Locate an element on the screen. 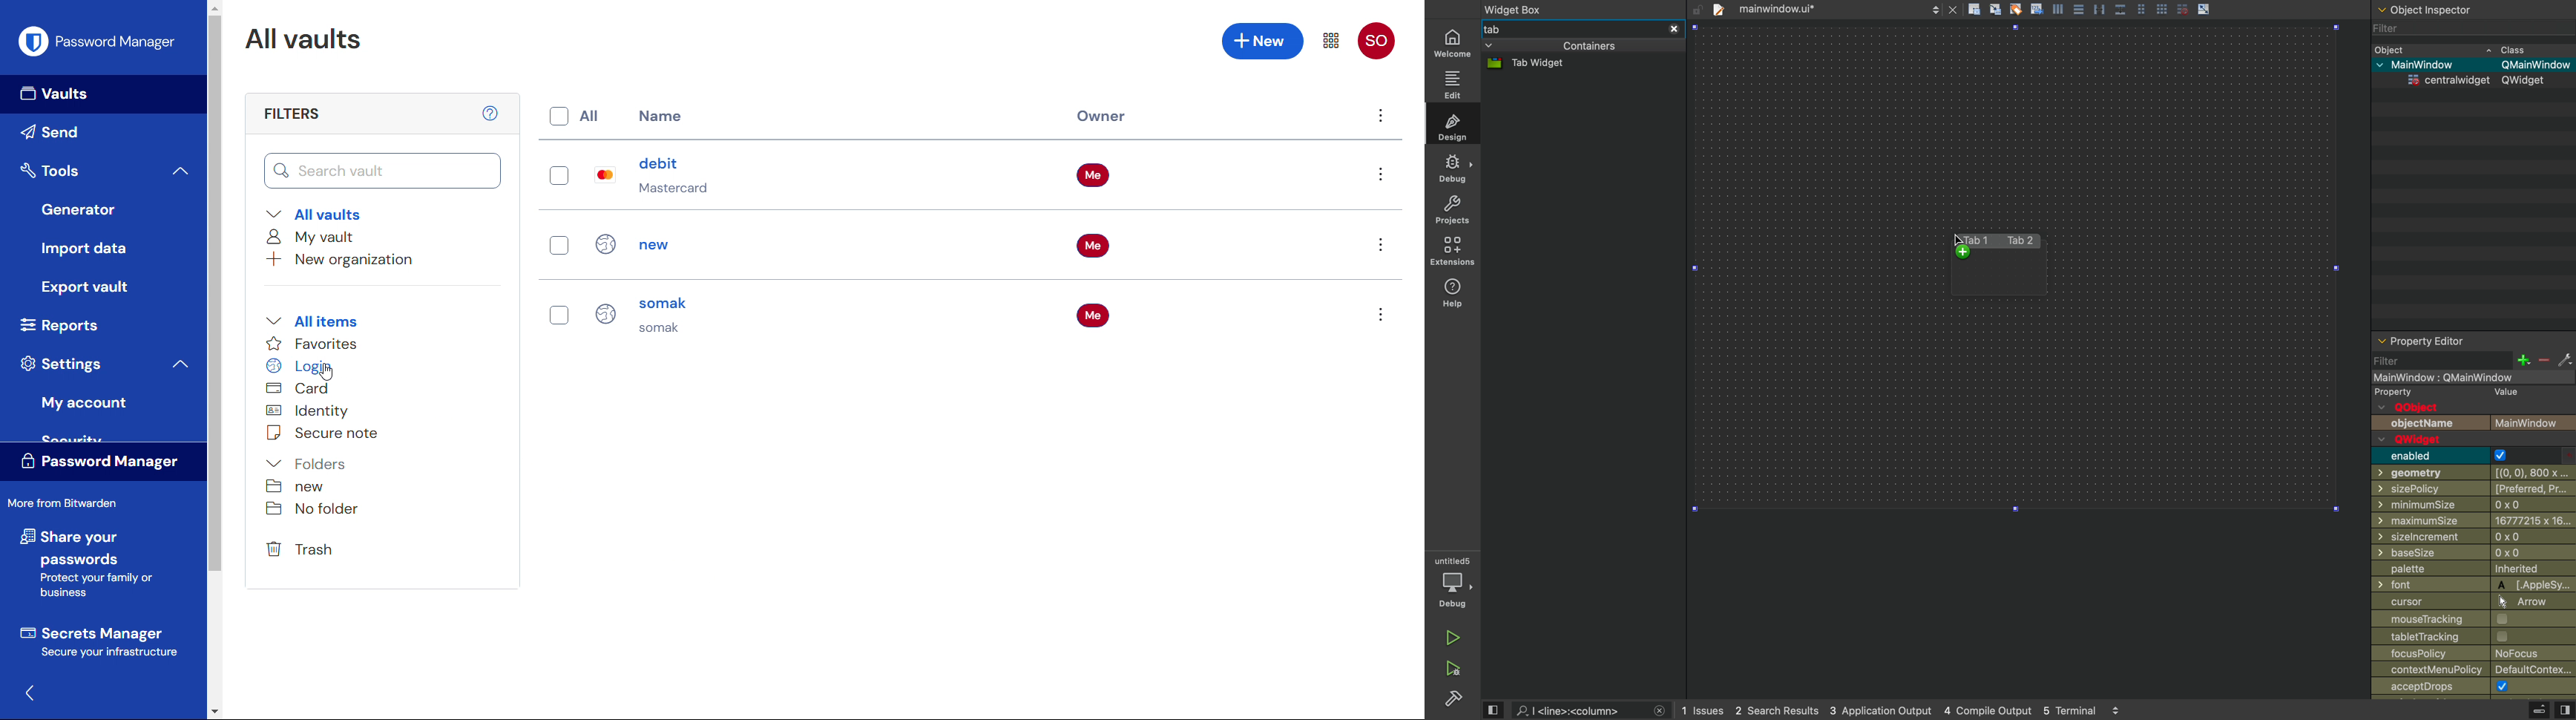 Image resolution: width=2576 pixels, height=728 pixels. Select is located at coordinates (559, 244).